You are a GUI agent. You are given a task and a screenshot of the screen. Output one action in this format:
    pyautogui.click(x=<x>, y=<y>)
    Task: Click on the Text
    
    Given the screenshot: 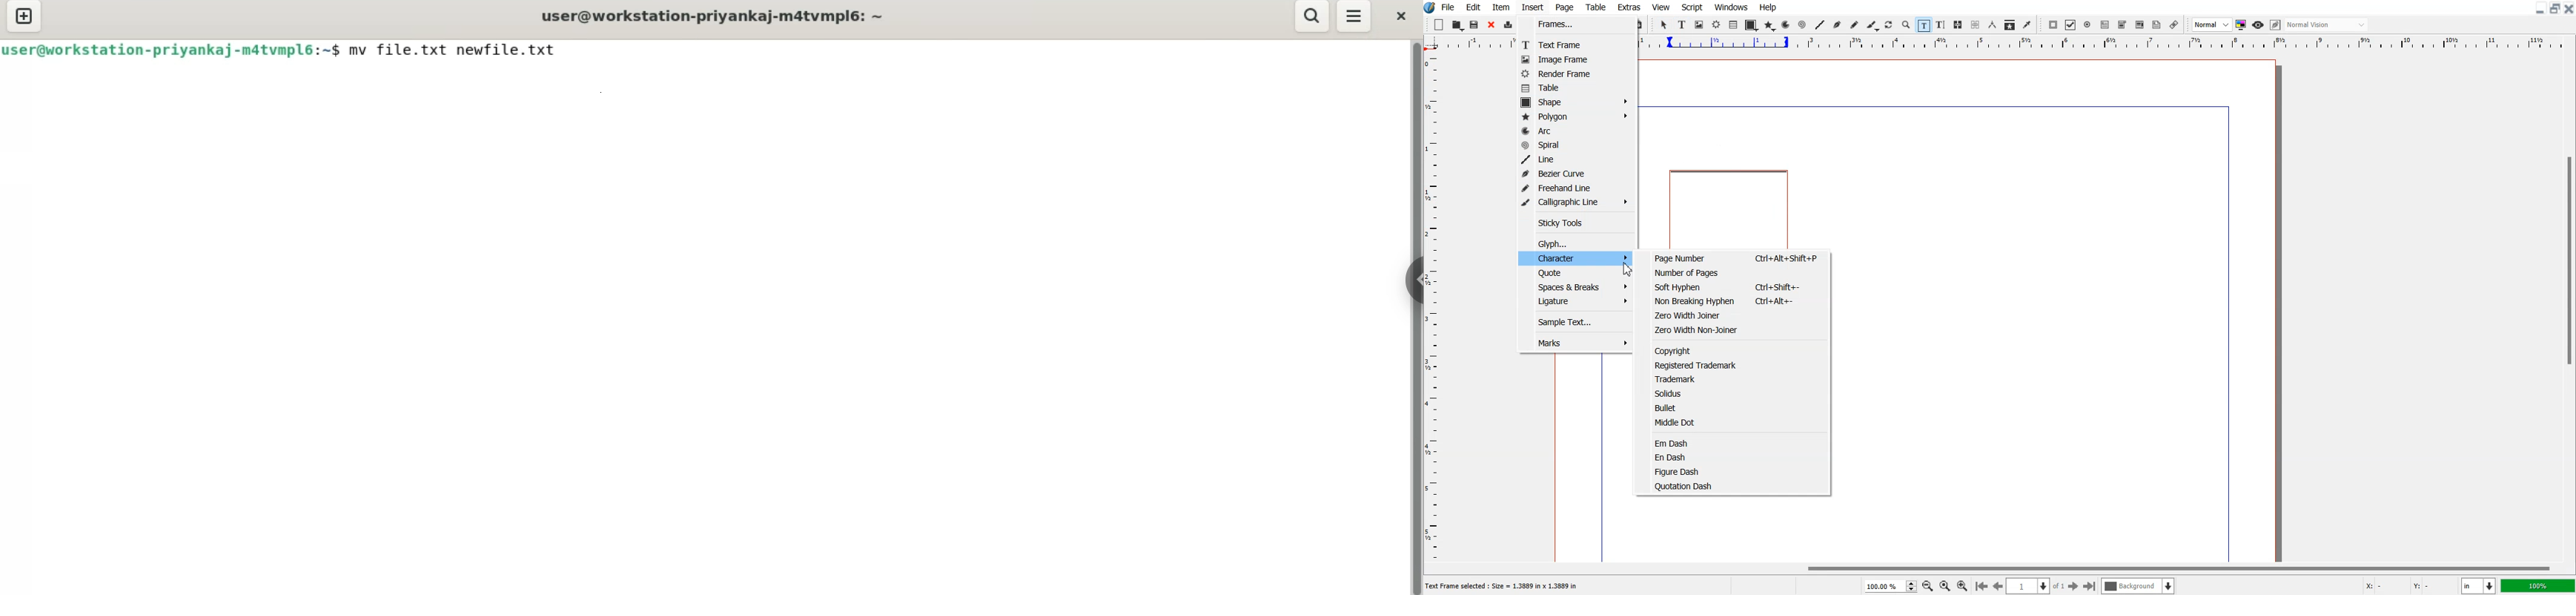 What is the action you would take?
    pyautogui.click(x=1506, y=587)
    